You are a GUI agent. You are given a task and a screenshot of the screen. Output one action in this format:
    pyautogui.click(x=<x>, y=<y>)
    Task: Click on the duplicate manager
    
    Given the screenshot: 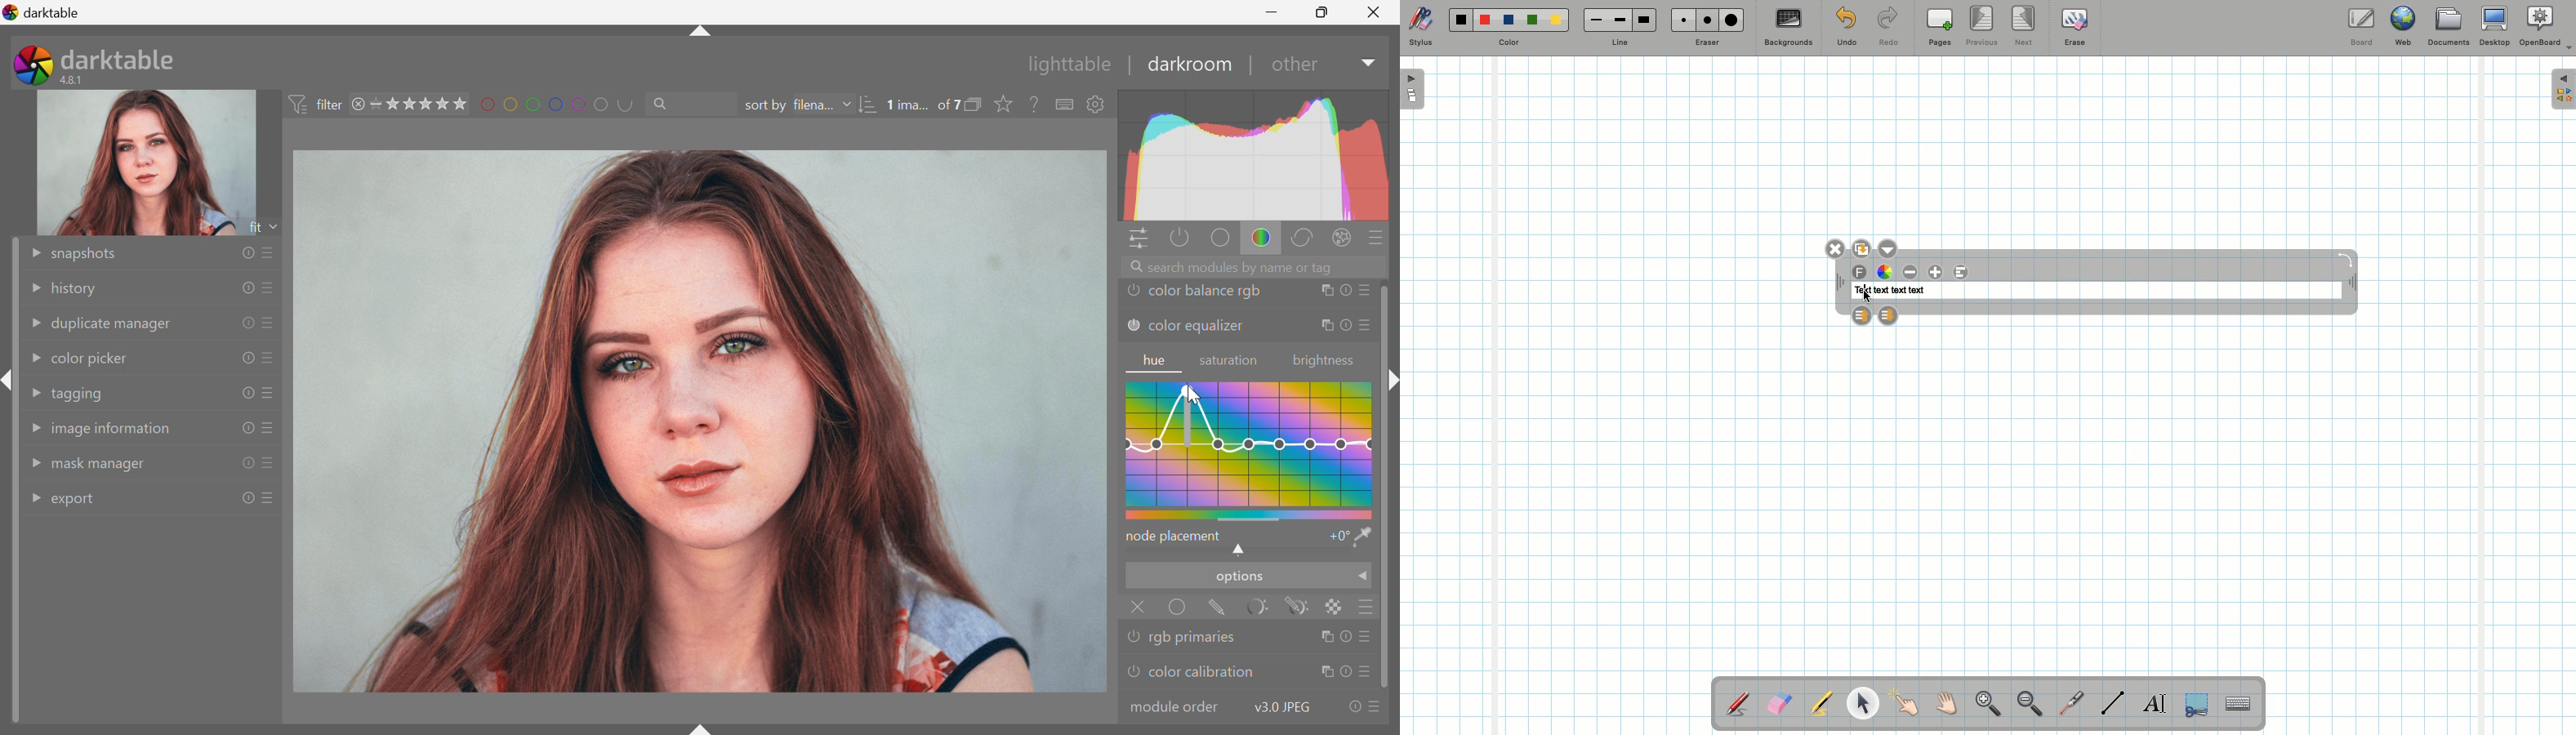 What is the action you would take?
    pyautogui.click(x=113, y=324)
    